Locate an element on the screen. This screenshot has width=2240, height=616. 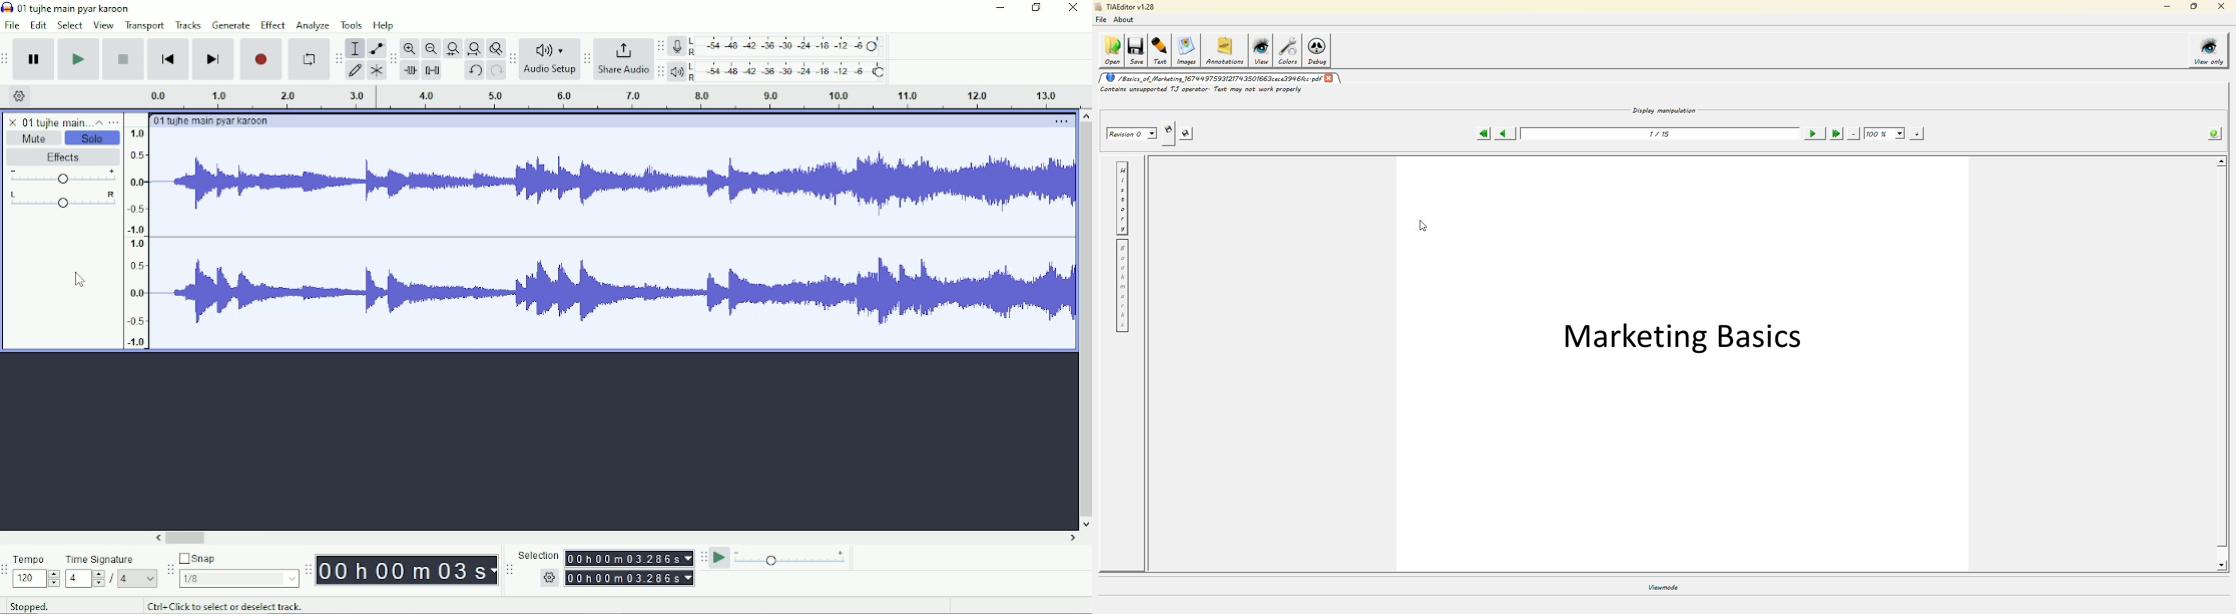
Skip to start is located at coordinates (168, 60).